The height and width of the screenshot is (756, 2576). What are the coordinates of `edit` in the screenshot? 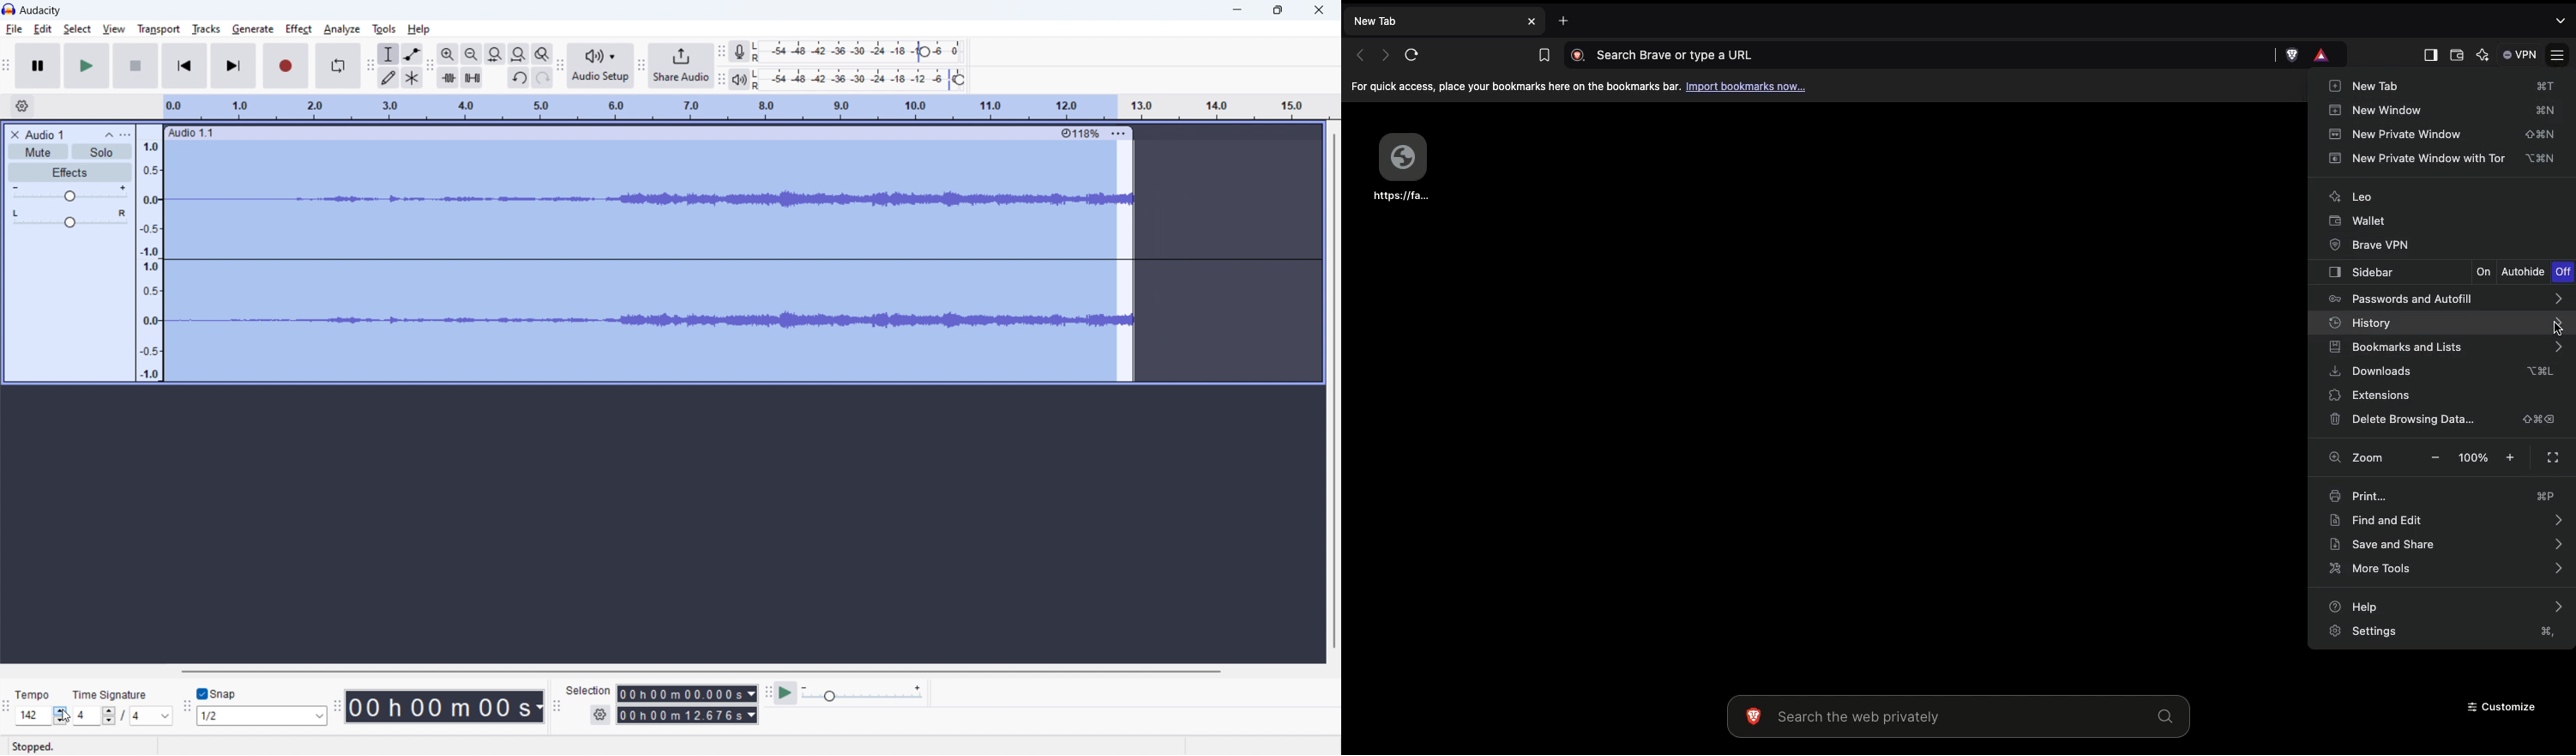 It's located at (43, 29).